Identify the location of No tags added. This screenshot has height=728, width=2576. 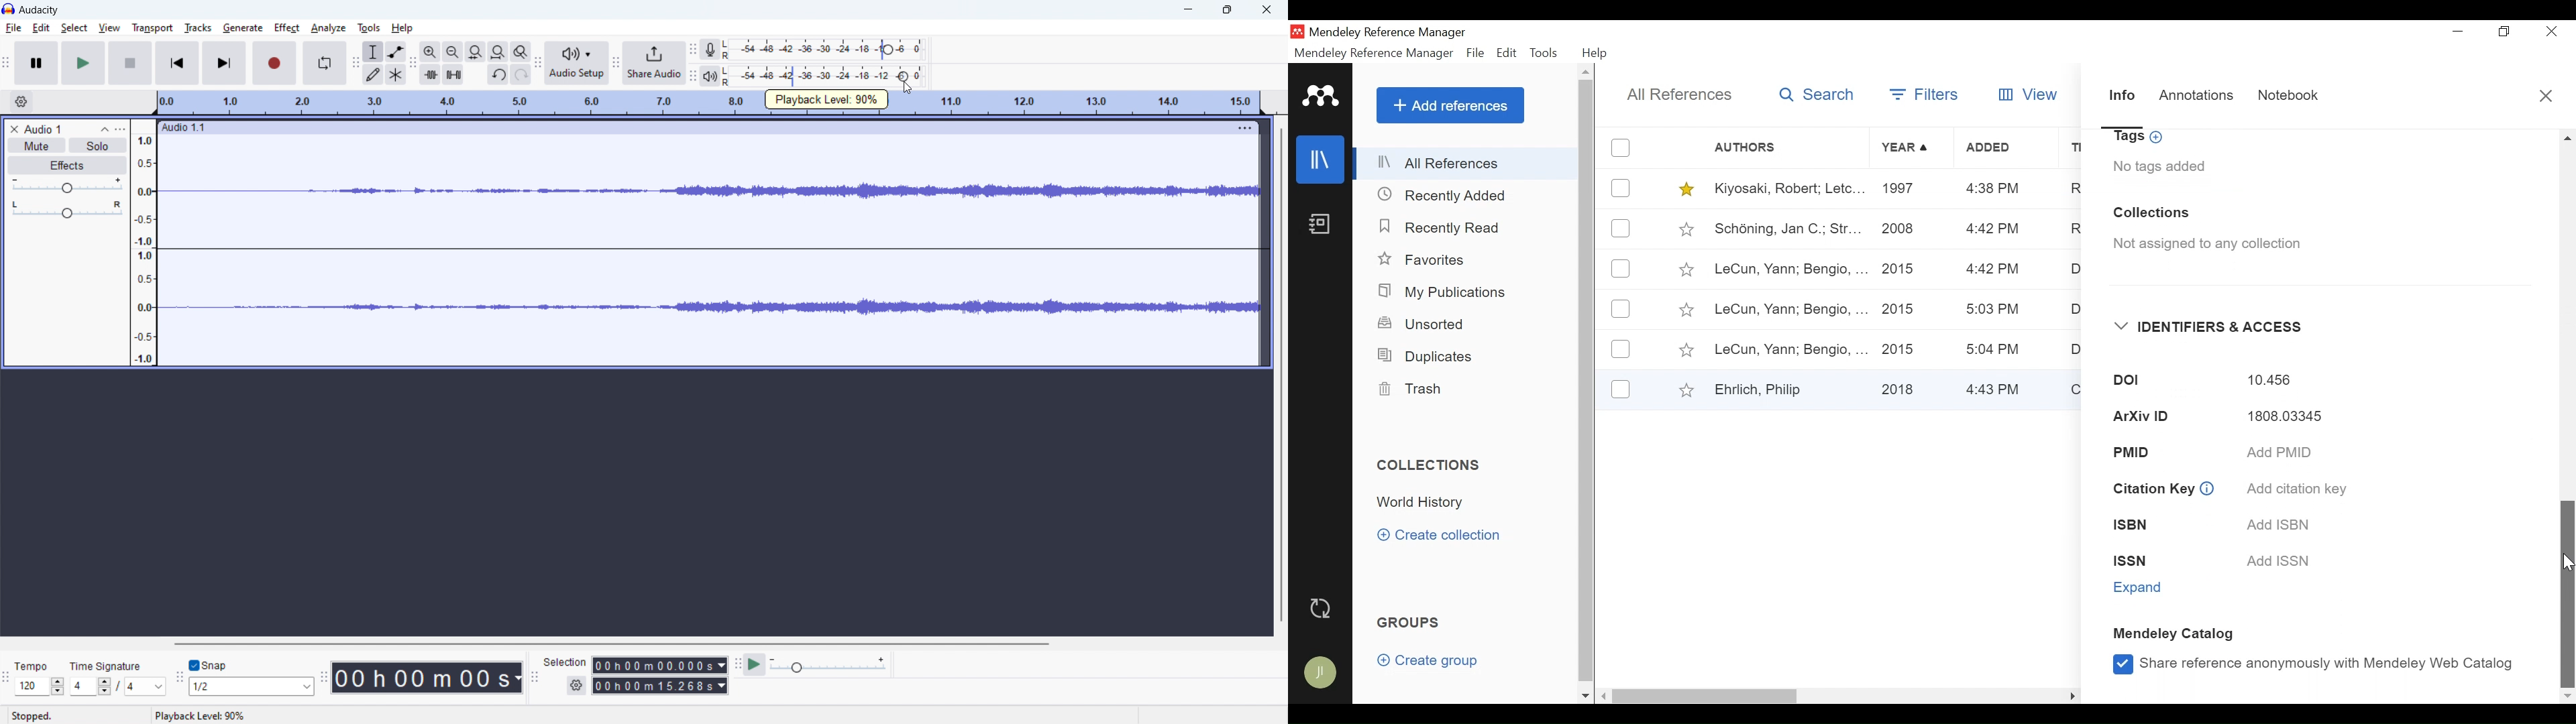
(2159, 166).